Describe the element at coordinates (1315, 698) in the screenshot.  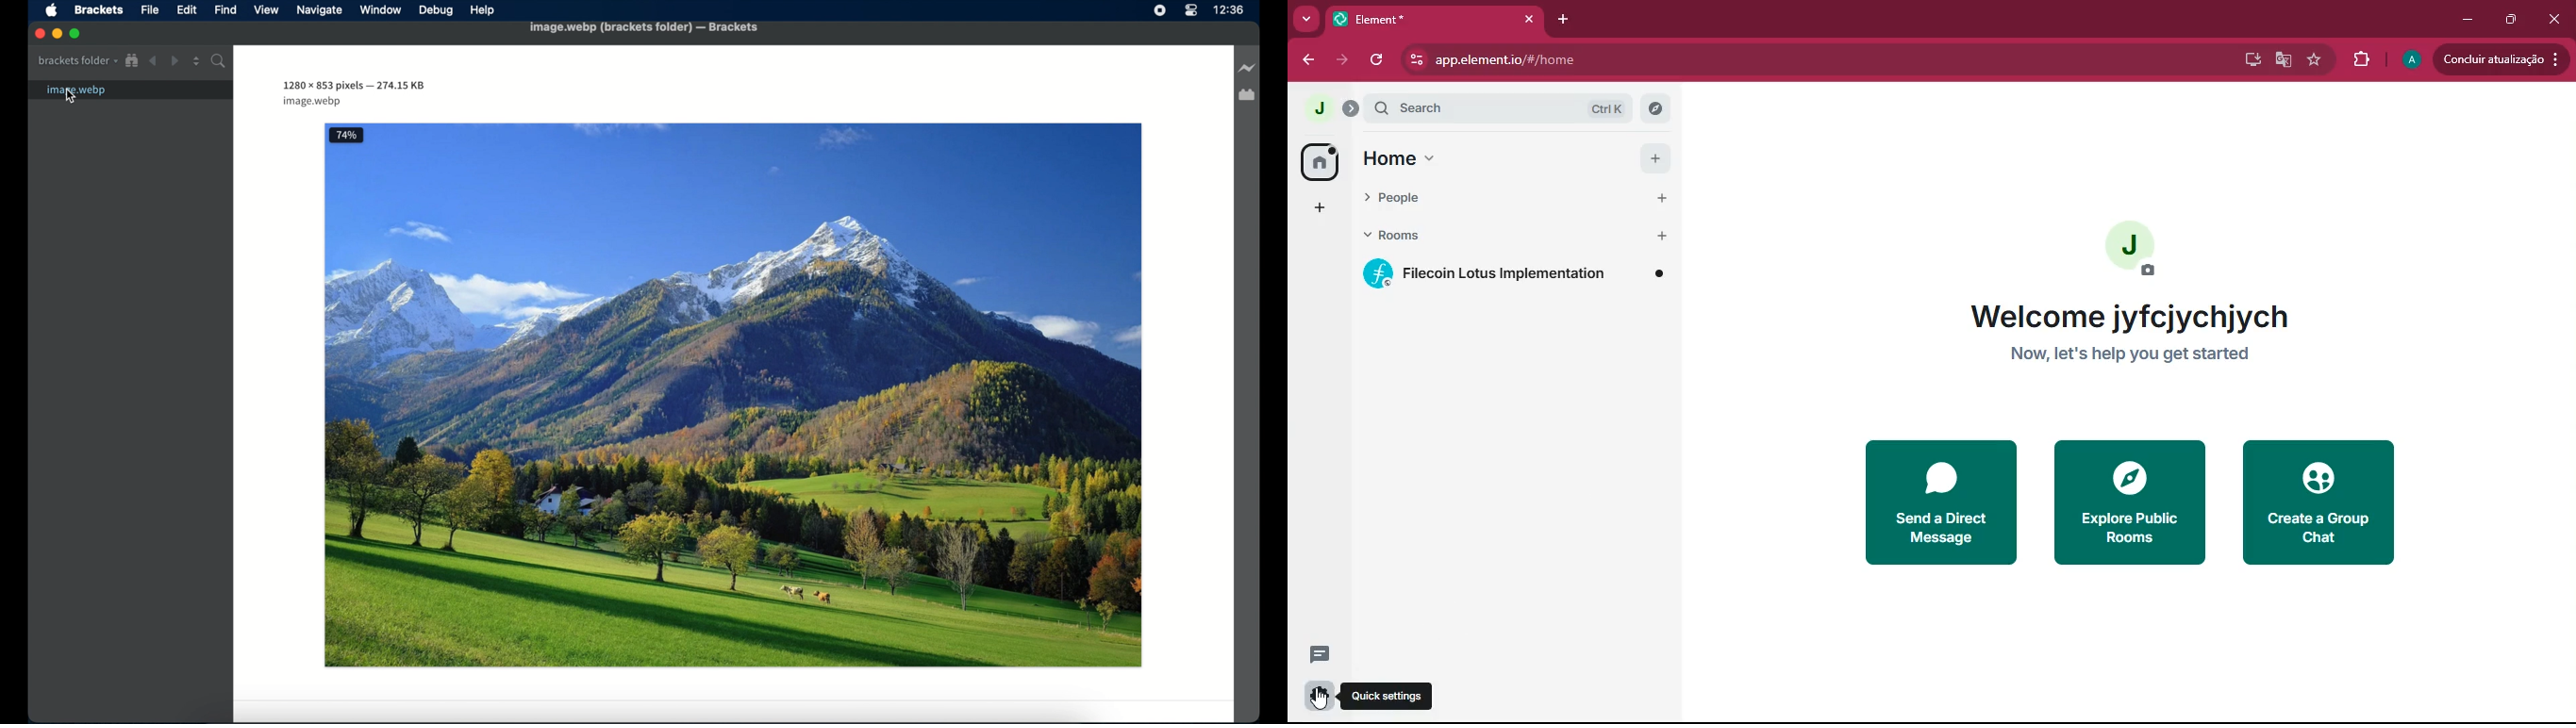
I see `settings` at that location.